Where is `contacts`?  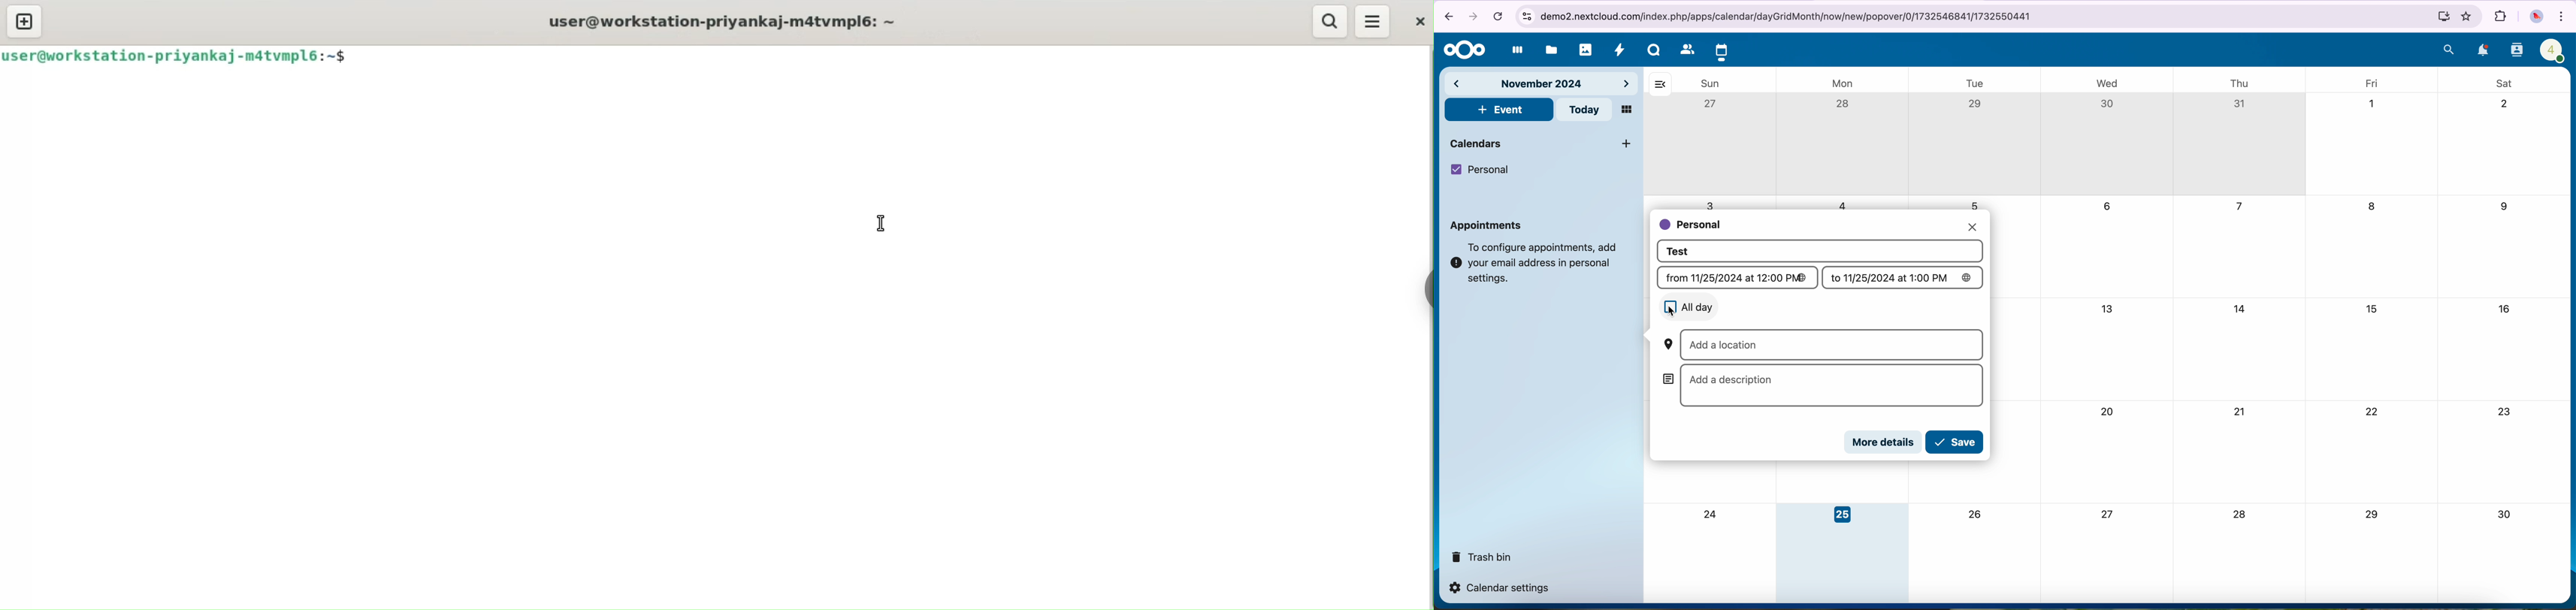 contacts is located at coordinates (2516, 51).